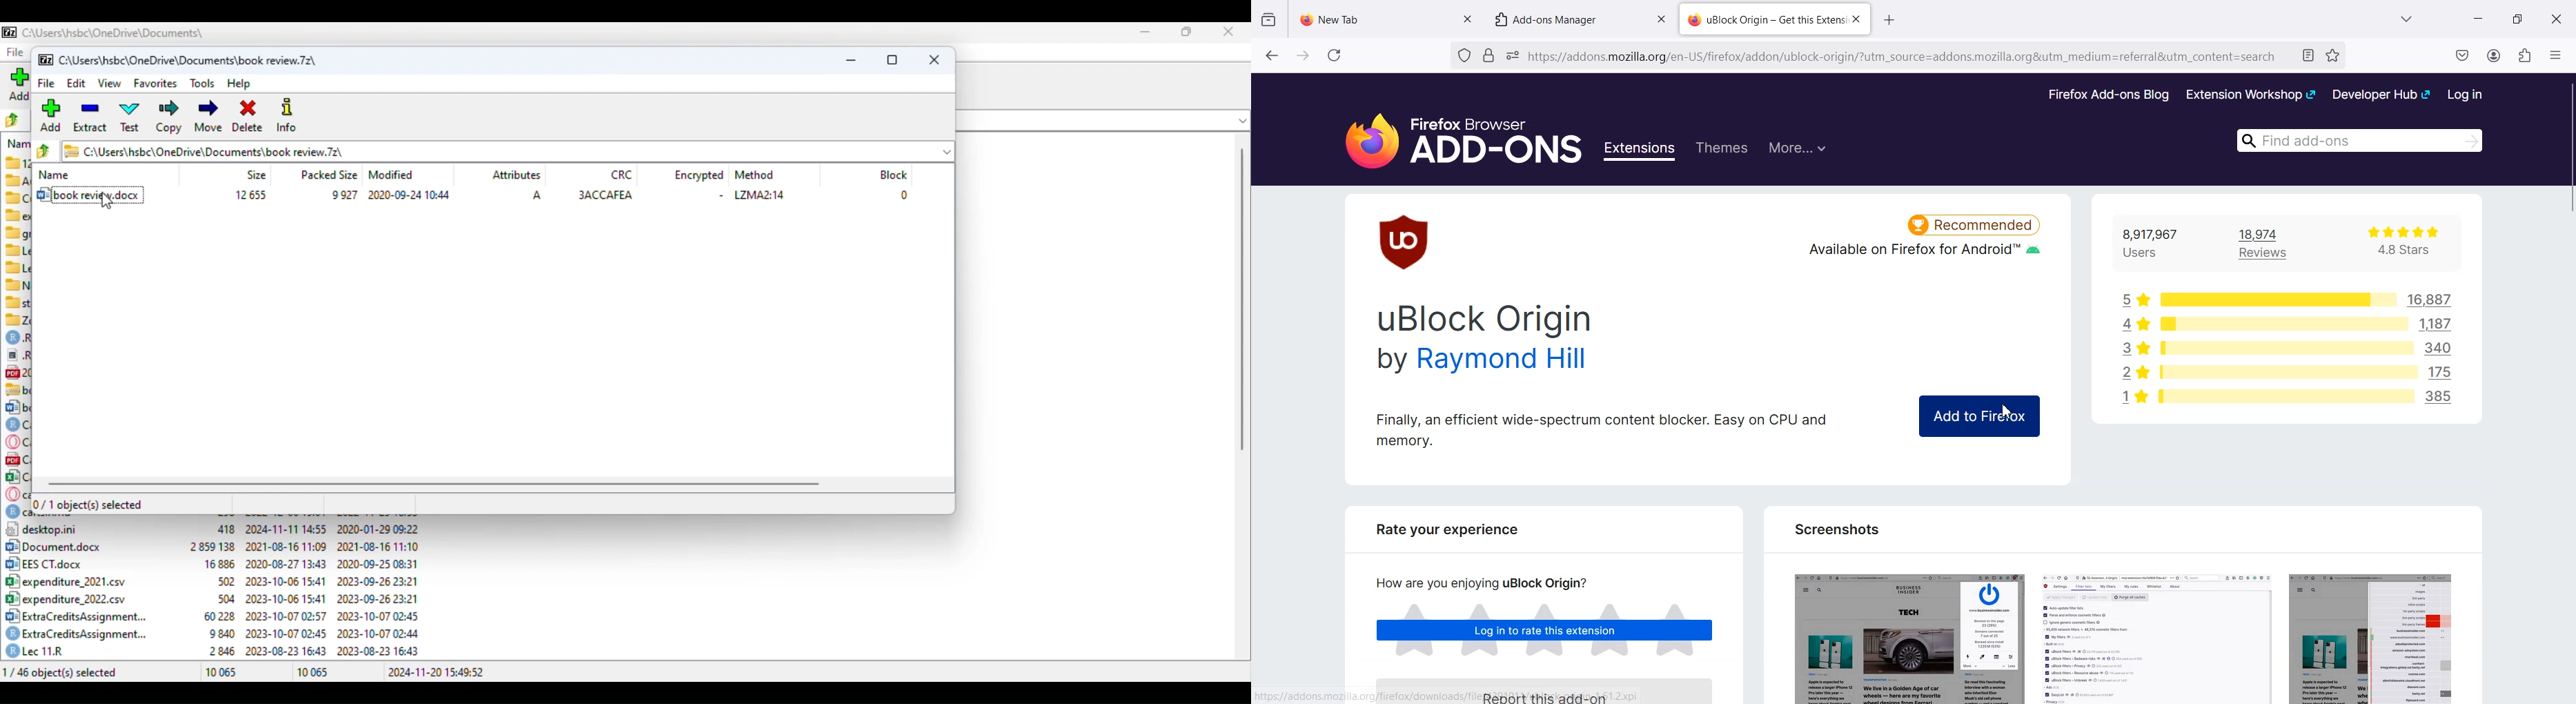 The image size is (2576, 728). What do you see at coordinates (2130, 400) in the screenshot?
I see `1 star rating` at bounding box center [2130, 400].